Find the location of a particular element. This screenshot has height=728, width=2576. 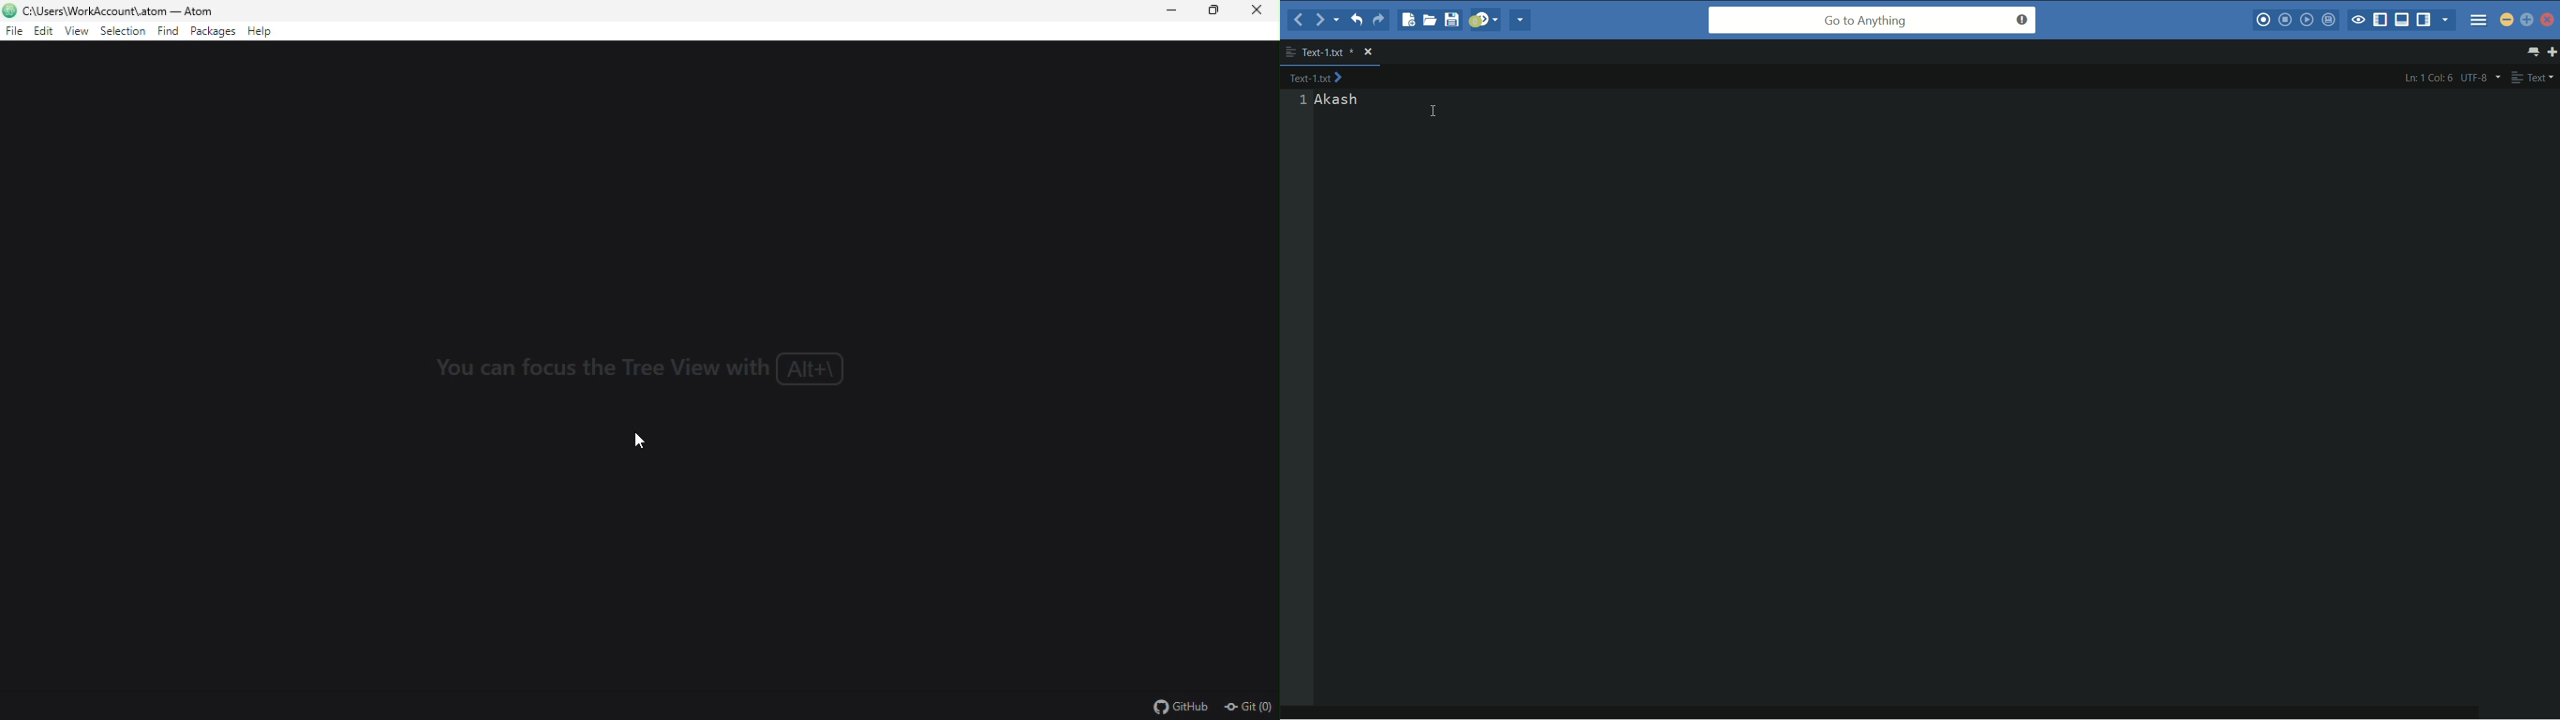

Akash is located at coordinates (1338, 100).